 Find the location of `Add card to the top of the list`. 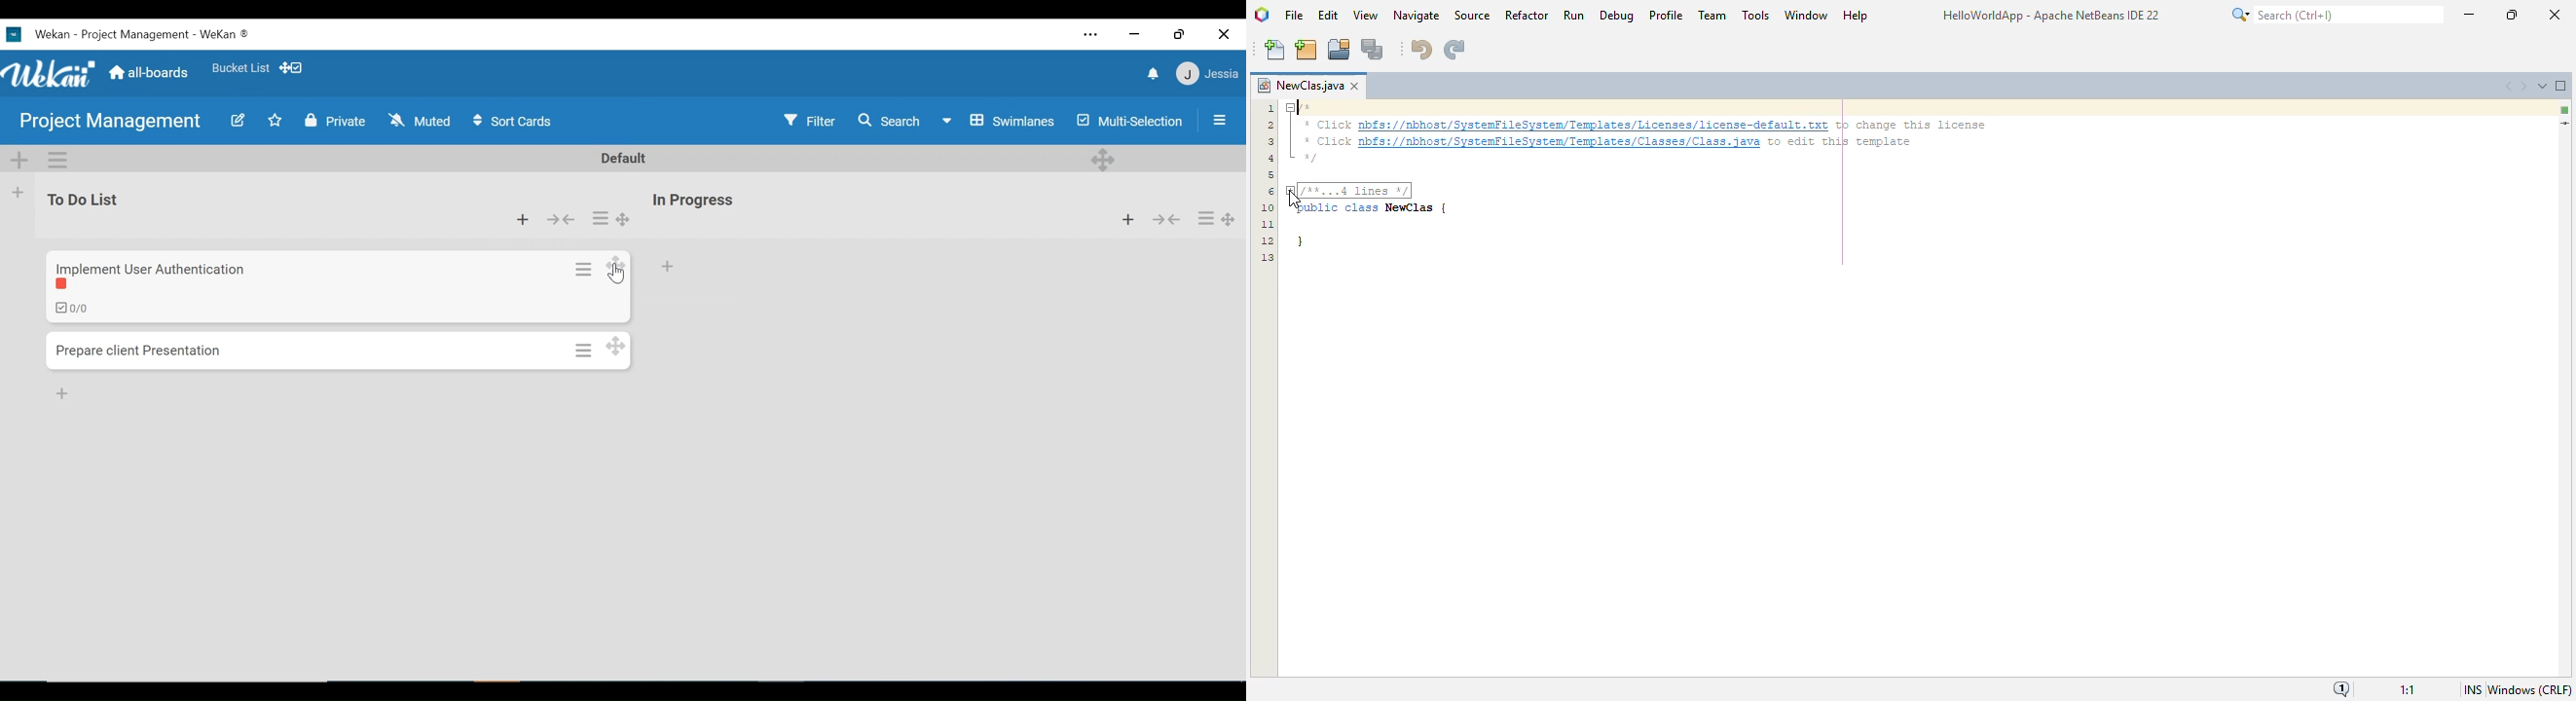

Add card to the top of the list is located at coordinates (1130, 220).